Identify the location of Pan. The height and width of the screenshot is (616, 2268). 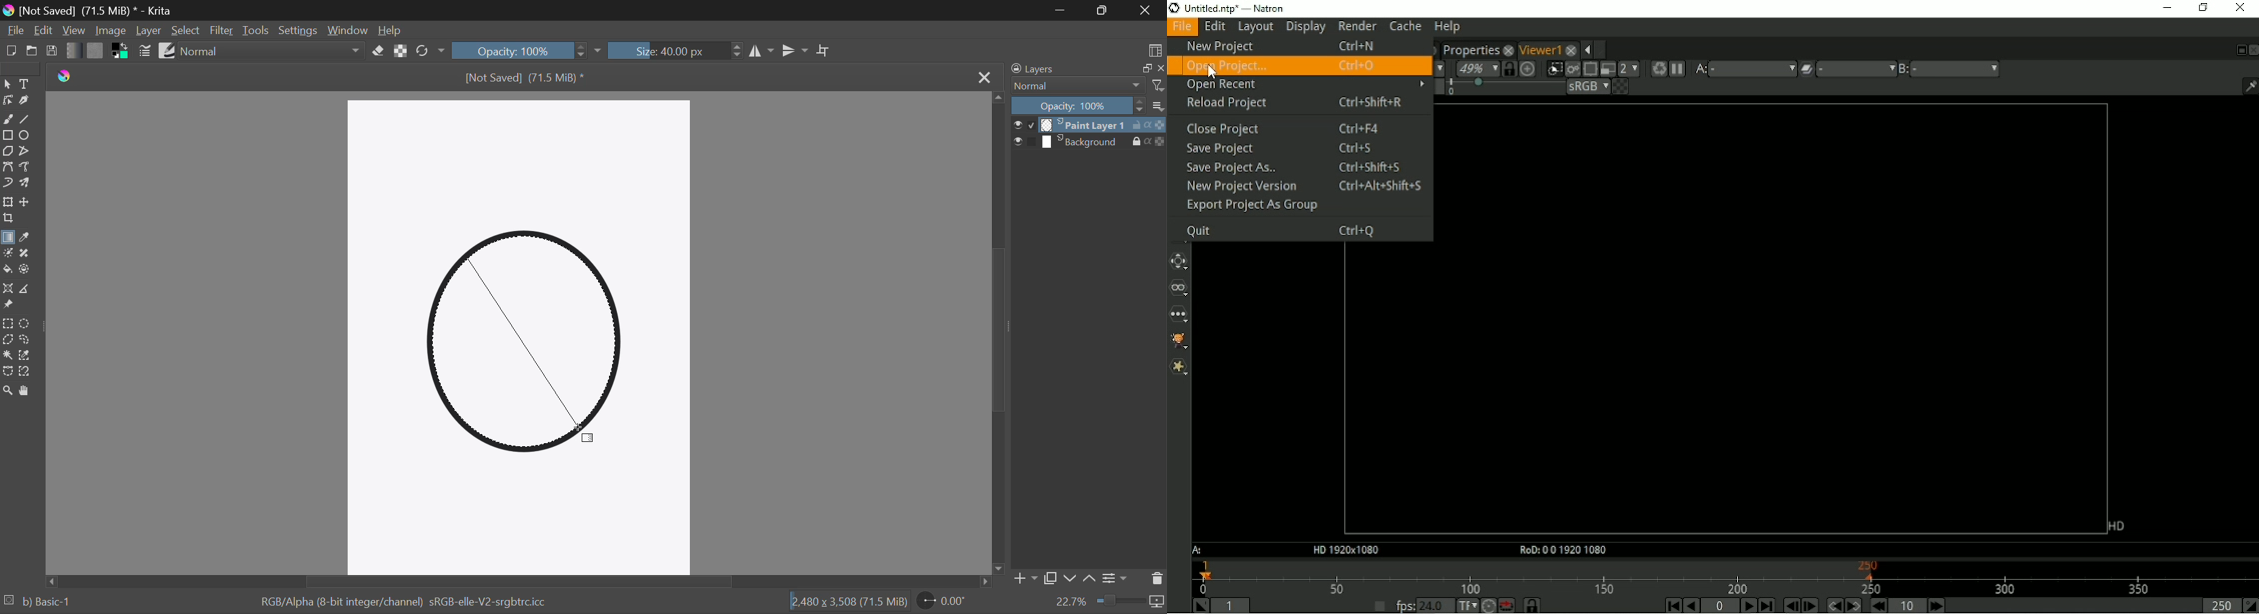
(27, 392).